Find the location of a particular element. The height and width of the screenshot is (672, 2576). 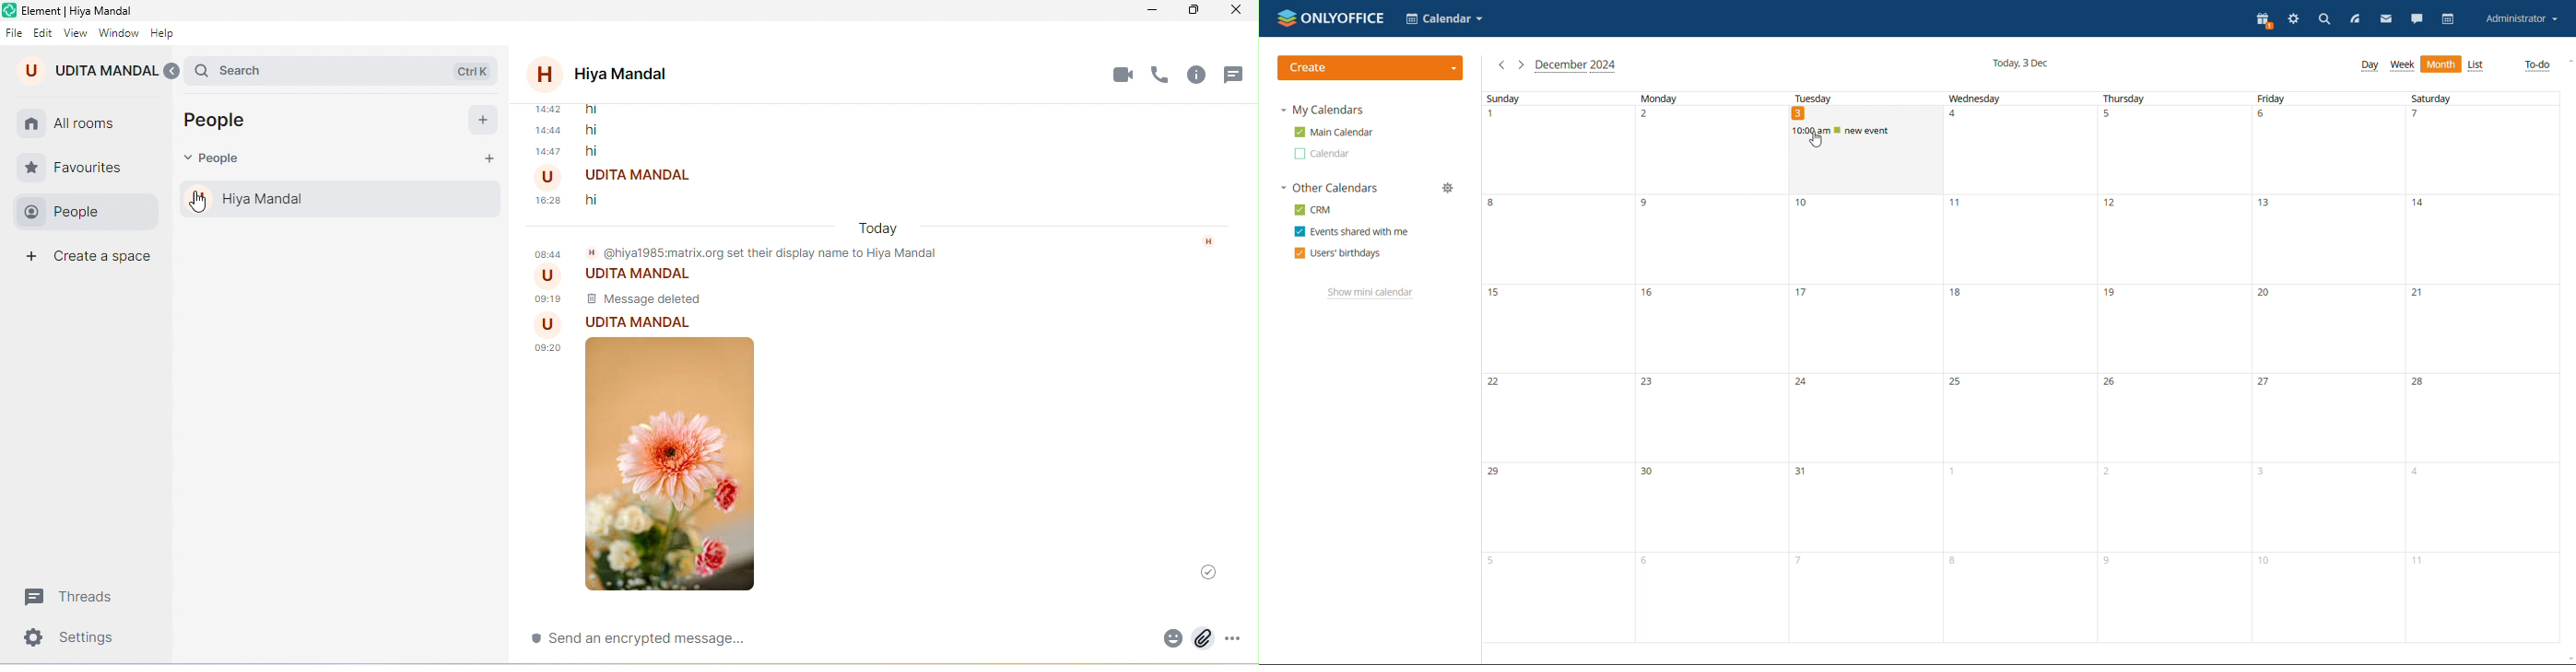

time is located at coordinates (549, 202).